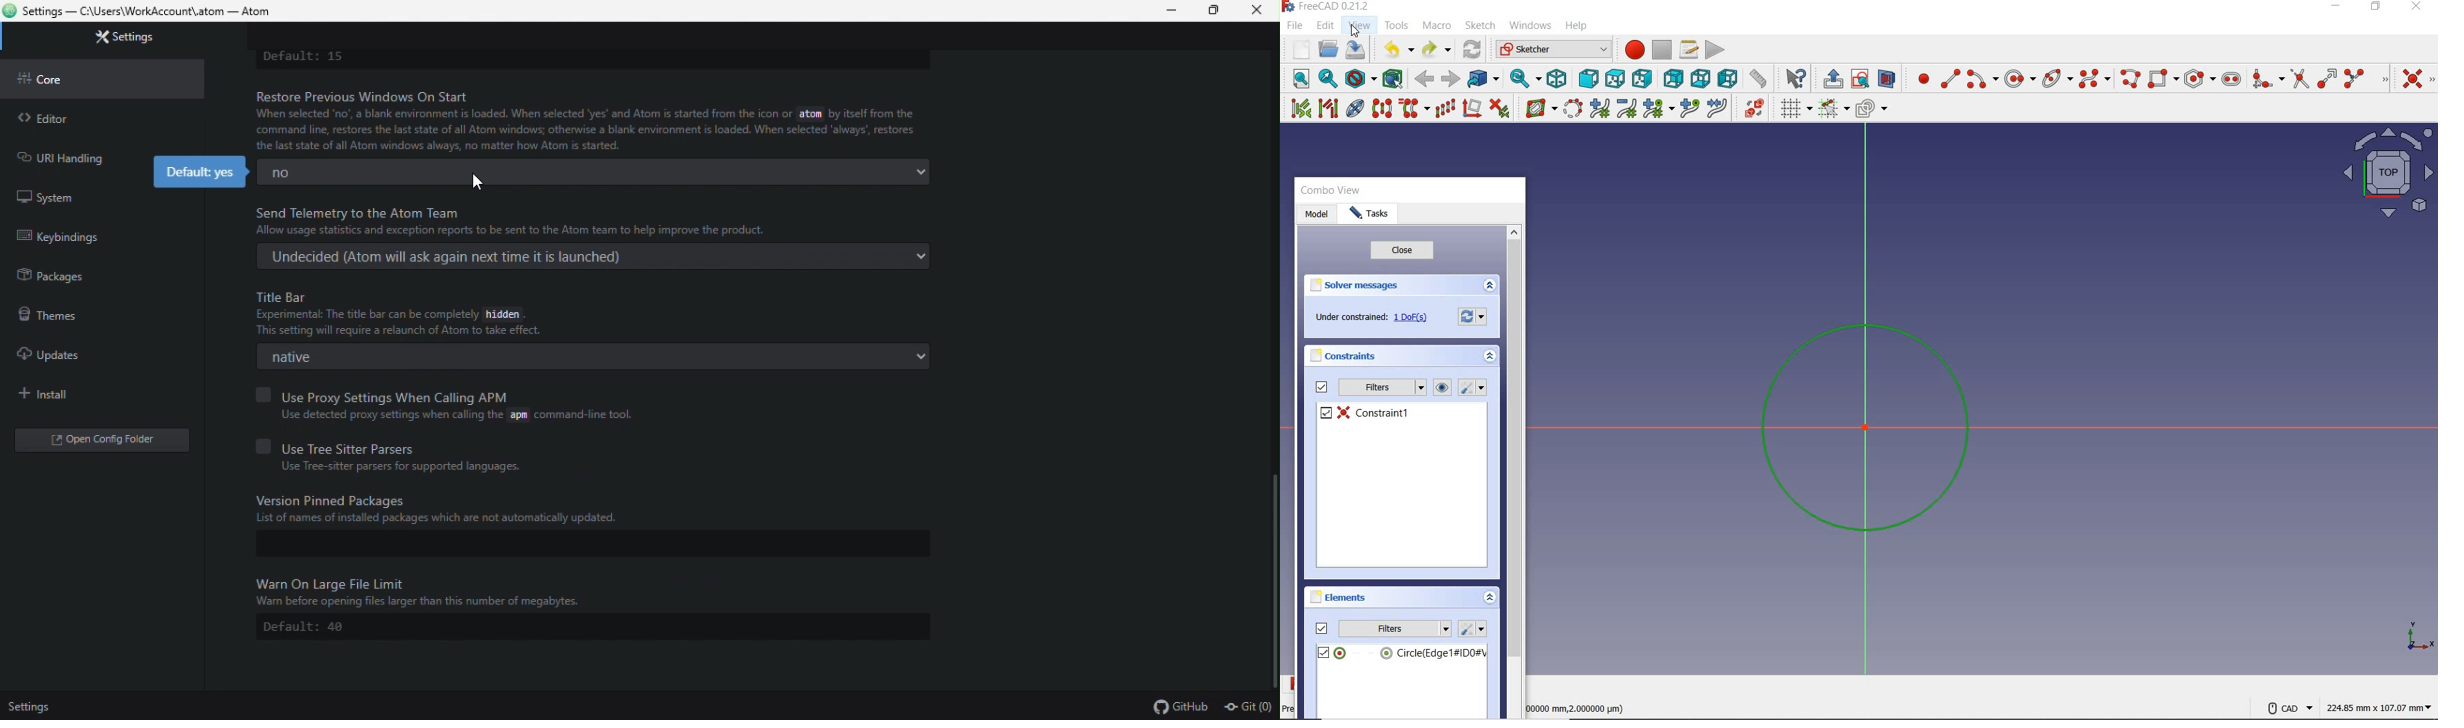 The image size is (2464, 728). What do you see at coordinates (1490, 286) in the screenshot?
I see `collapse` at bounding box center [1490, 286].